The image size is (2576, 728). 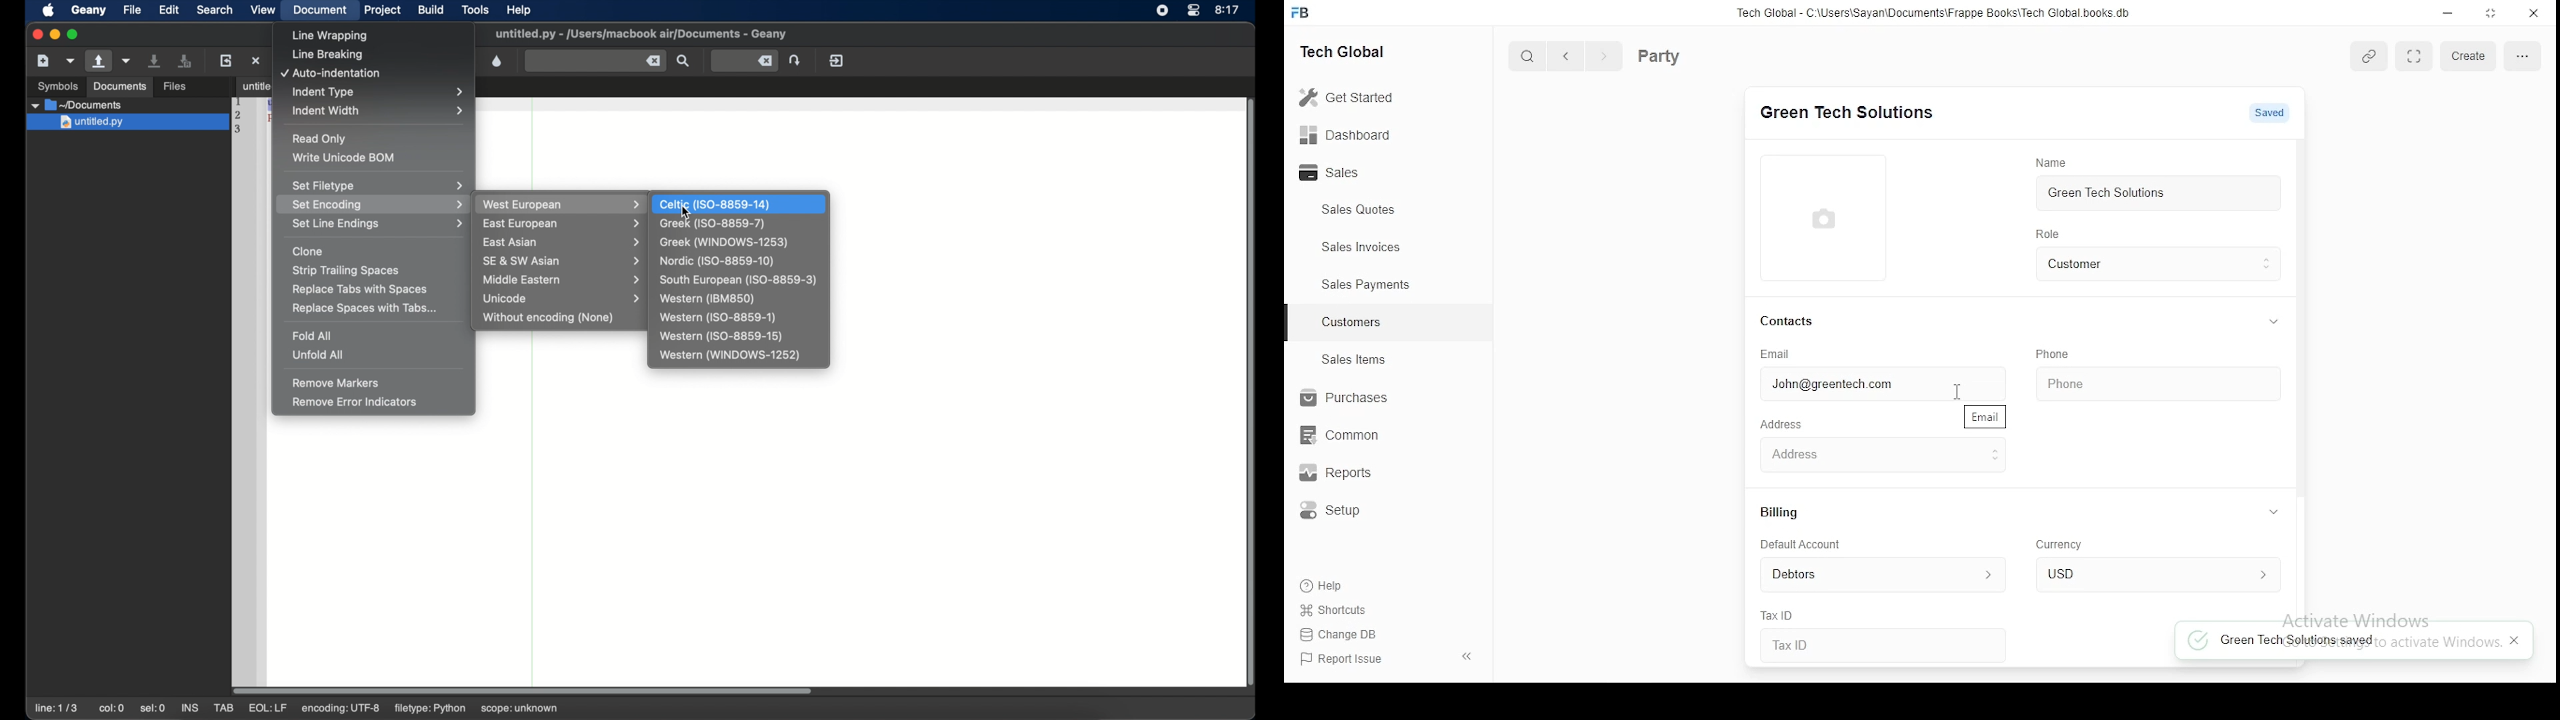 I want to click on phone, so click(x=2052, y=354).